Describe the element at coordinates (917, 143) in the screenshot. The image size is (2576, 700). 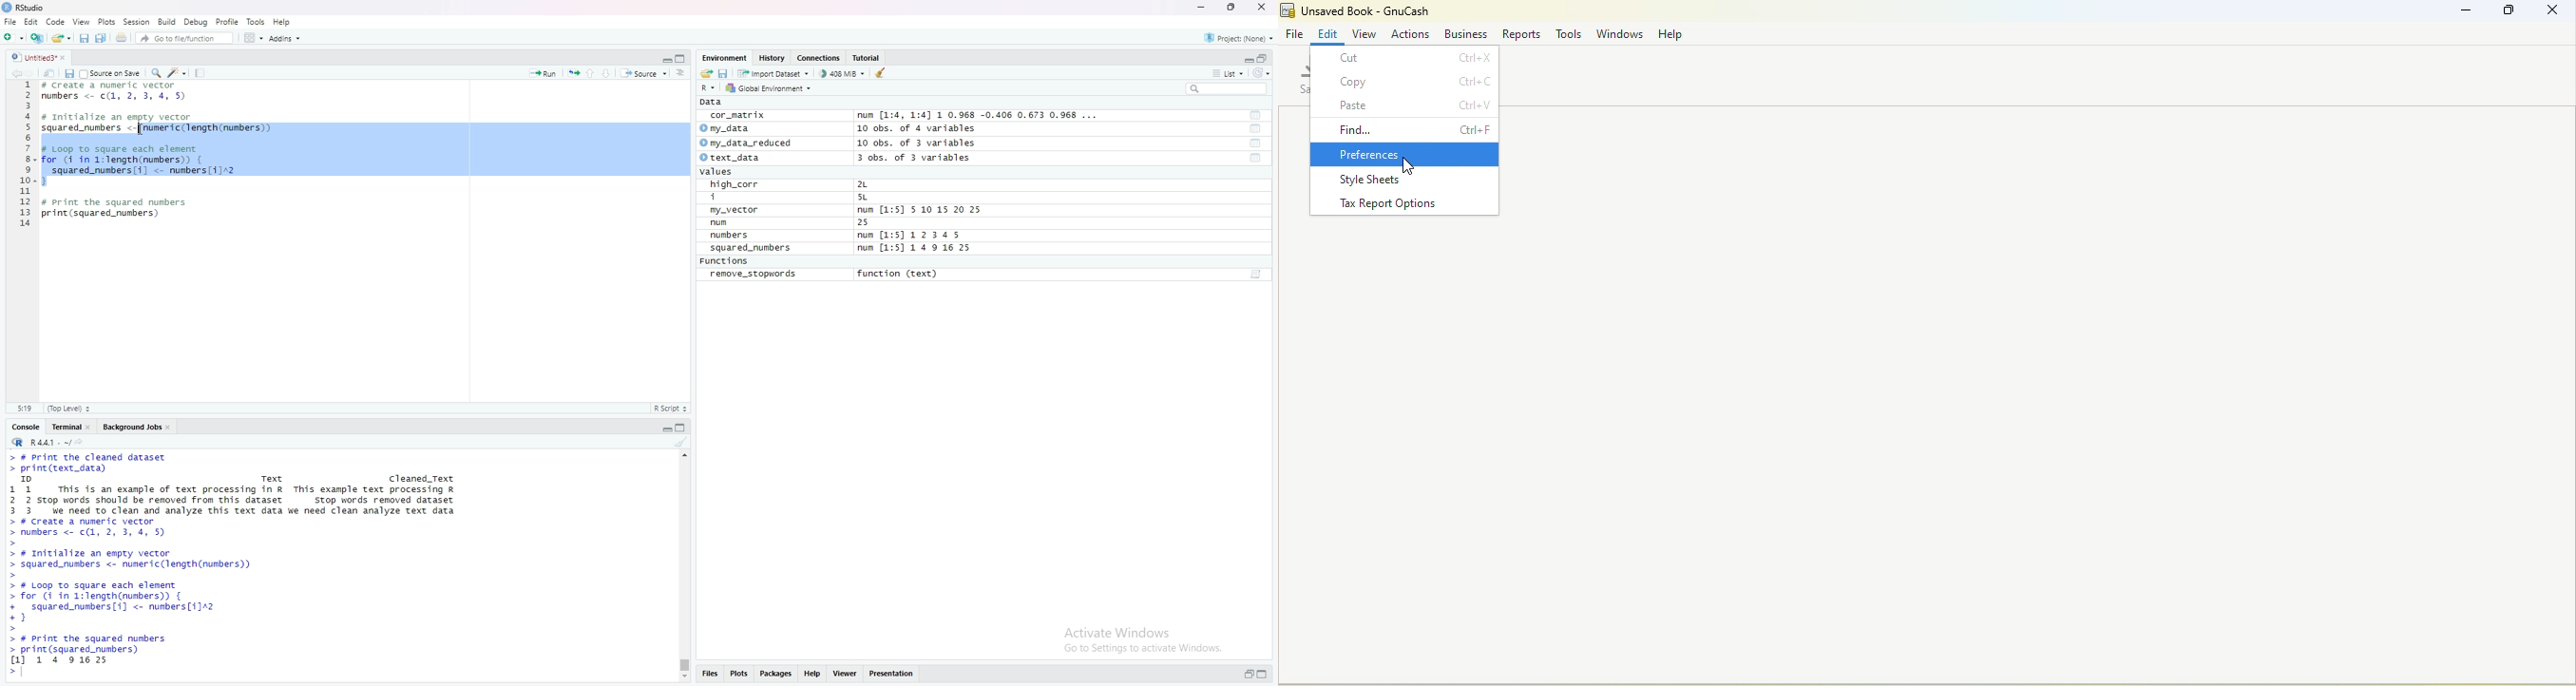
I see `10 obs. of 3 variables` at that location.